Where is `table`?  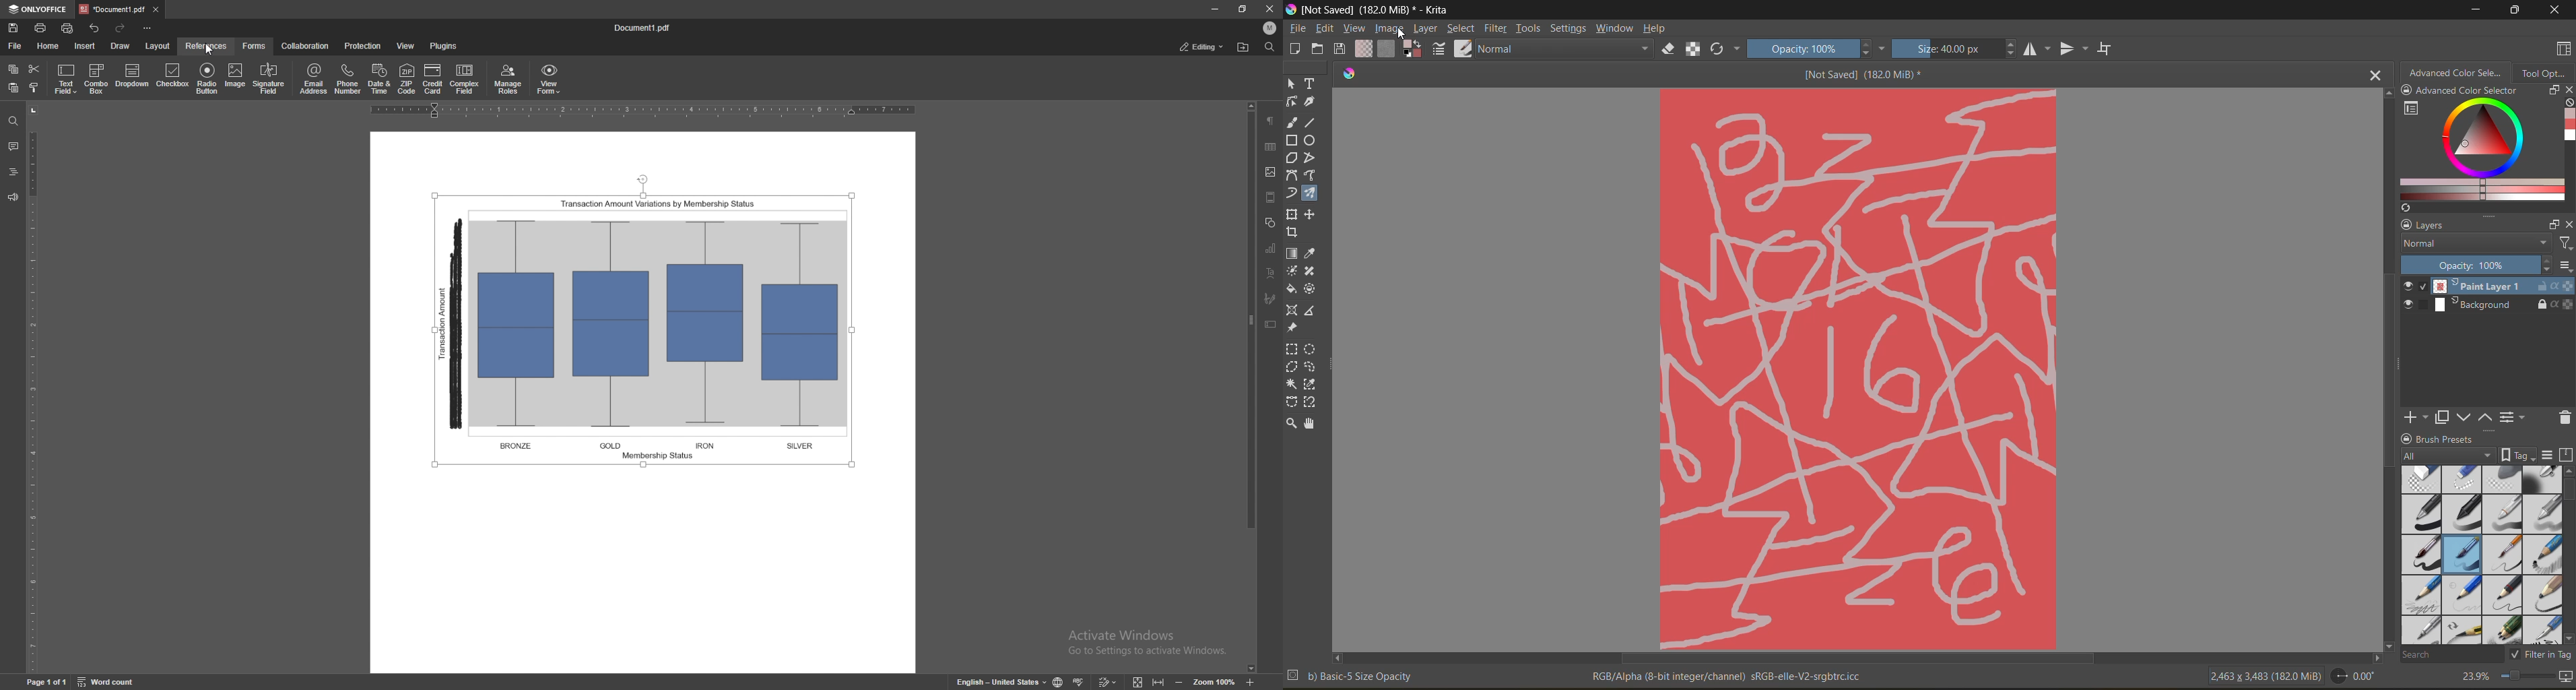
table is located at coordinates (1271, 146).